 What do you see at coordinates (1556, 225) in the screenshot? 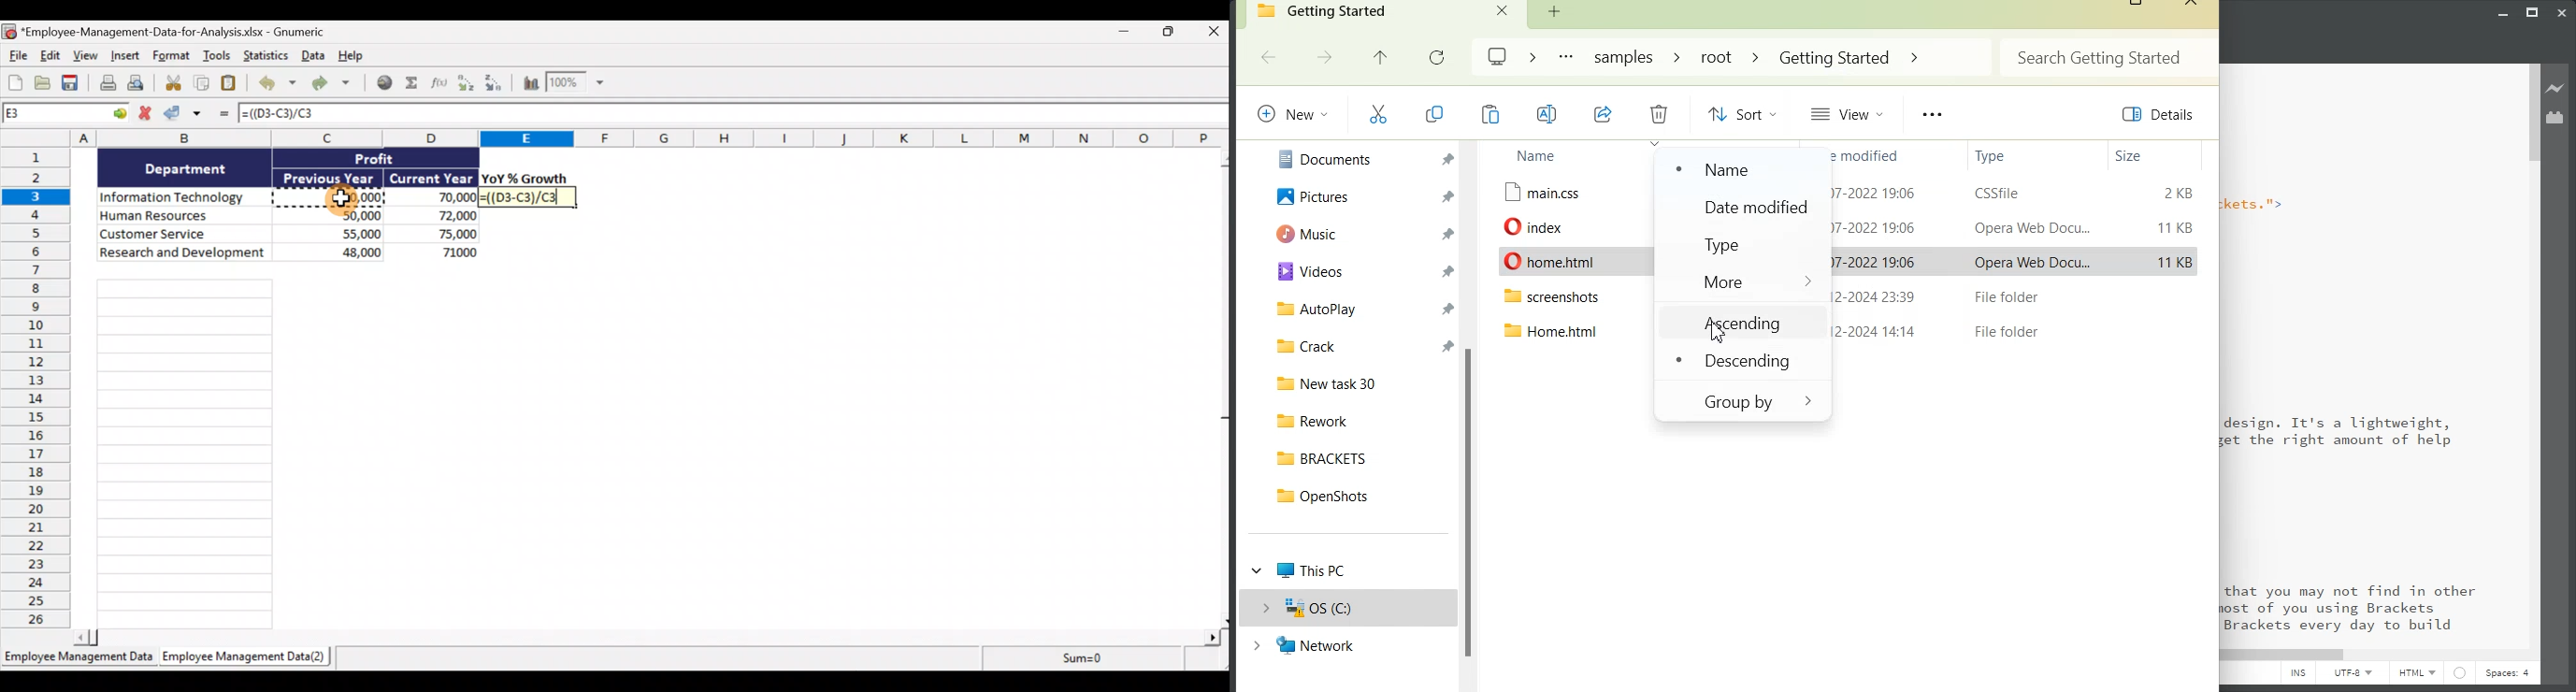
I see `File` at bounding box center [1556, 225].